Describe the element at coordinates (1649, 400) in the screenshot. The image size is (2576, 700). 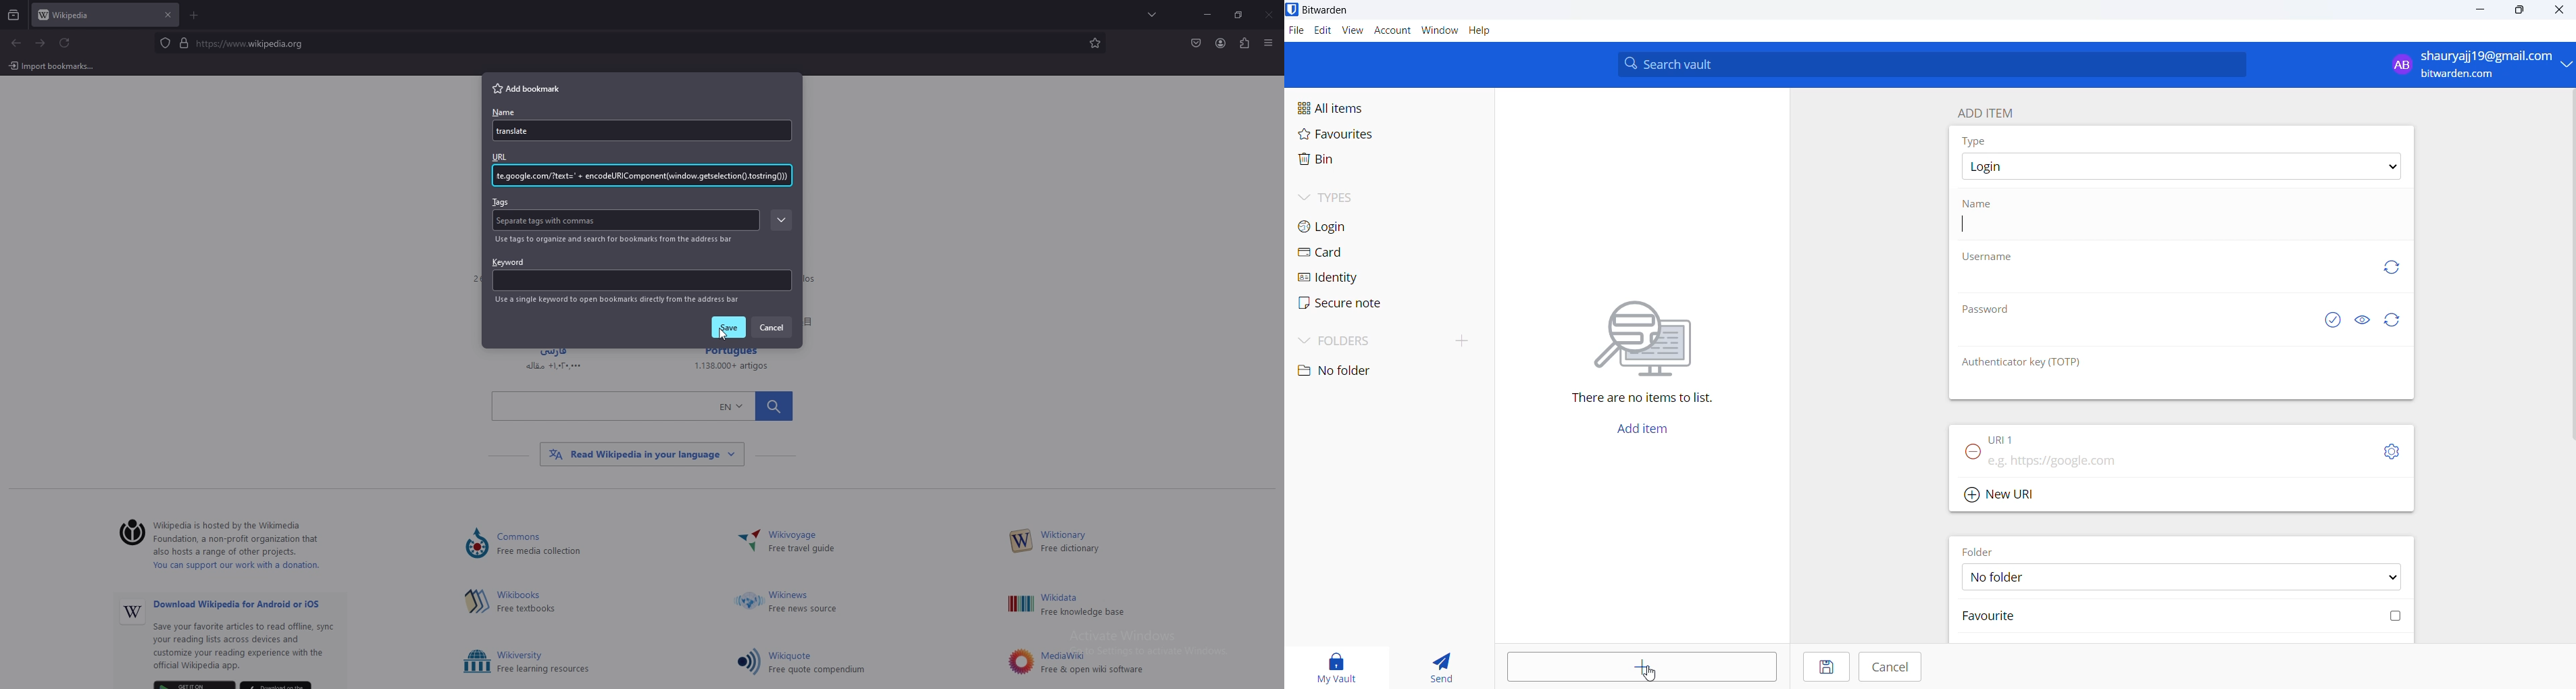
I see `There are no items to list` at that location.